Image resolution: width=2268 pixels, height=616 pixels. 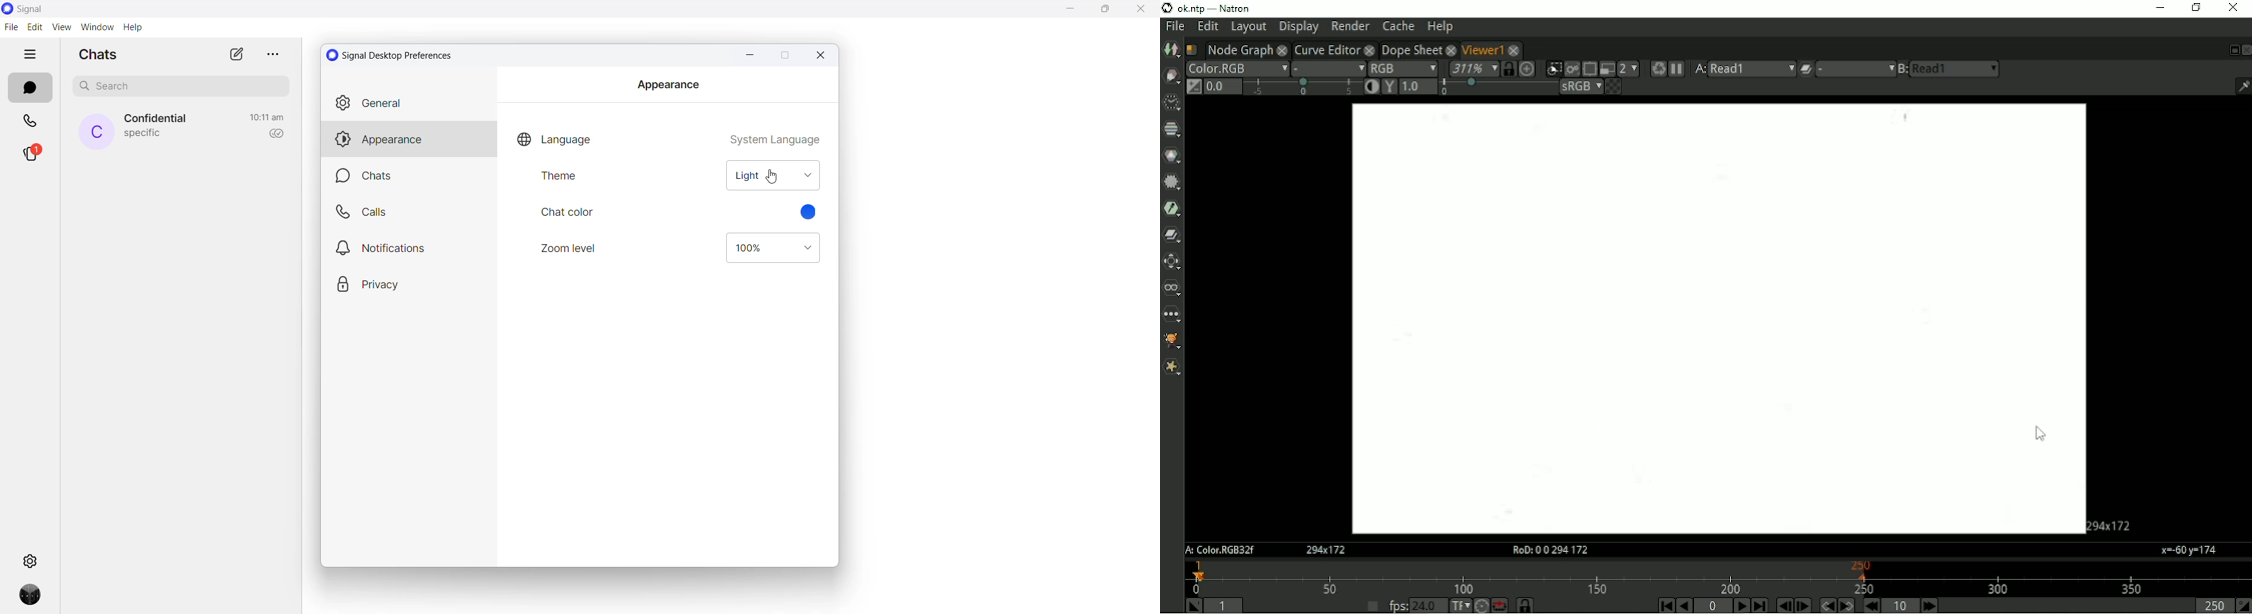 I want to click on chats heading, so click(x=102, y=54).